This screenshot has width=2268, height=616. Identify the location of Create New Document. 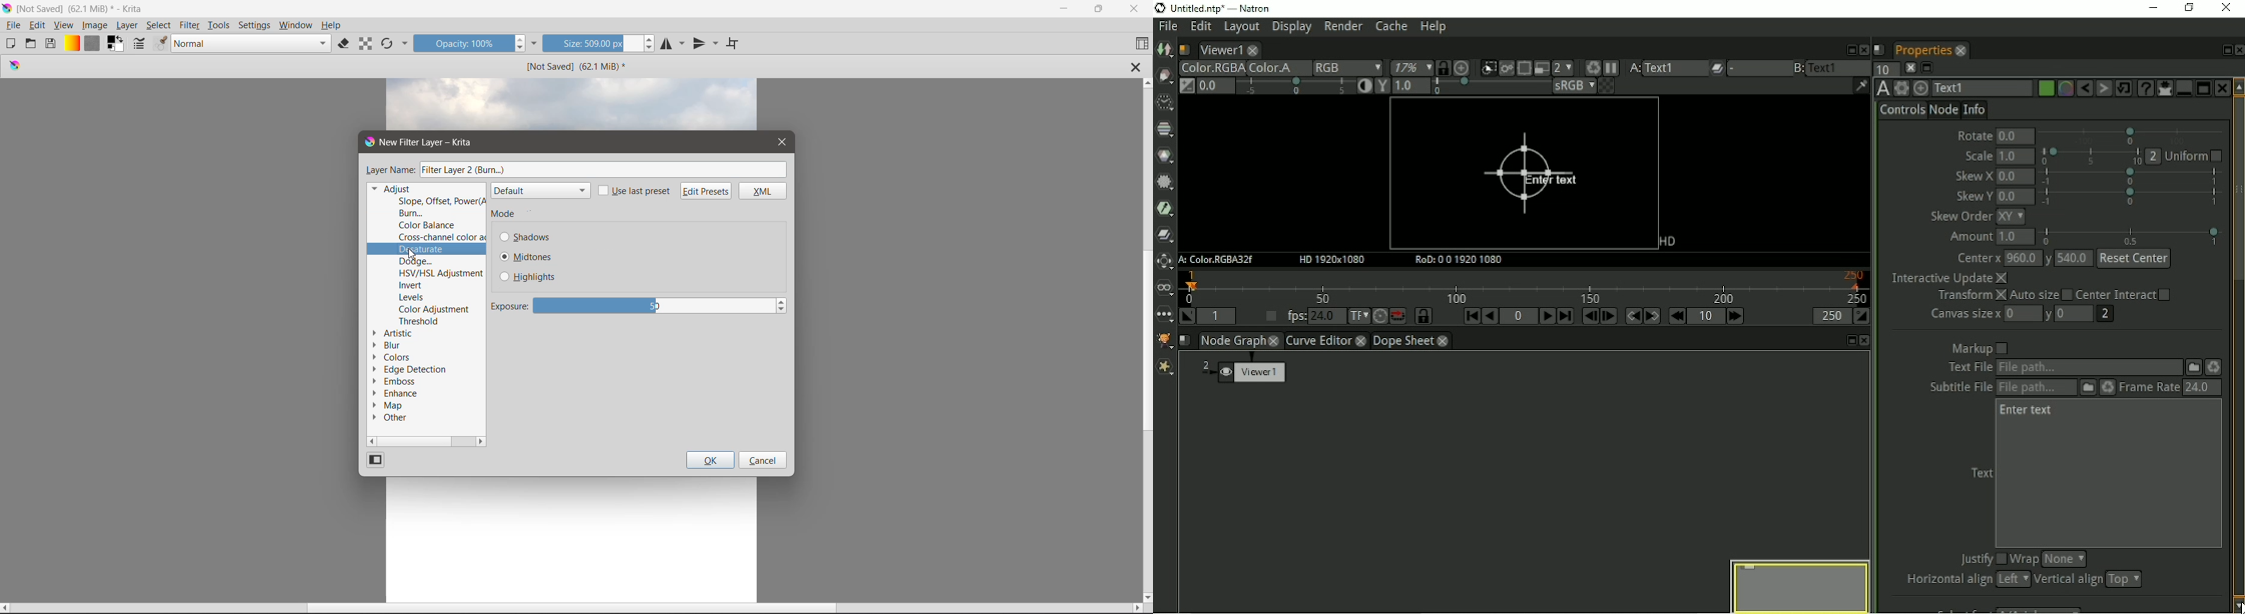
(10, 43).